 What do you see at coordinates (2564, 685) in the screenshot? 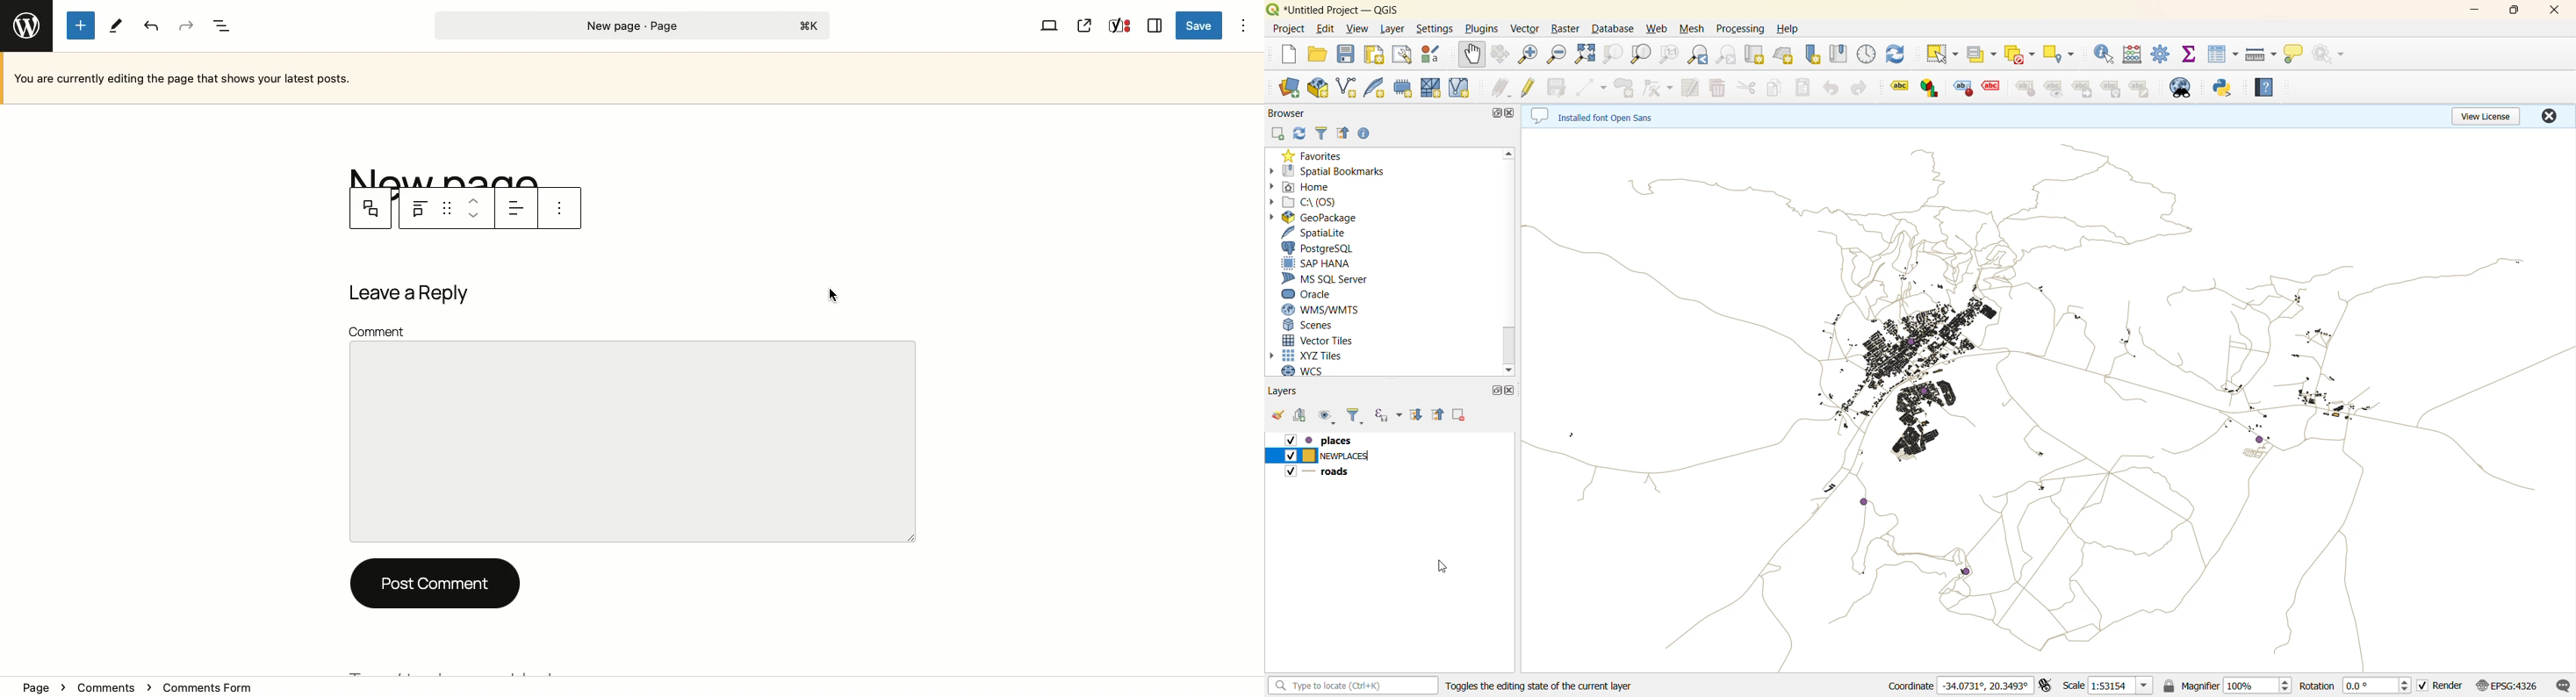
I see `log messages` at bounding box center [2564, 685].